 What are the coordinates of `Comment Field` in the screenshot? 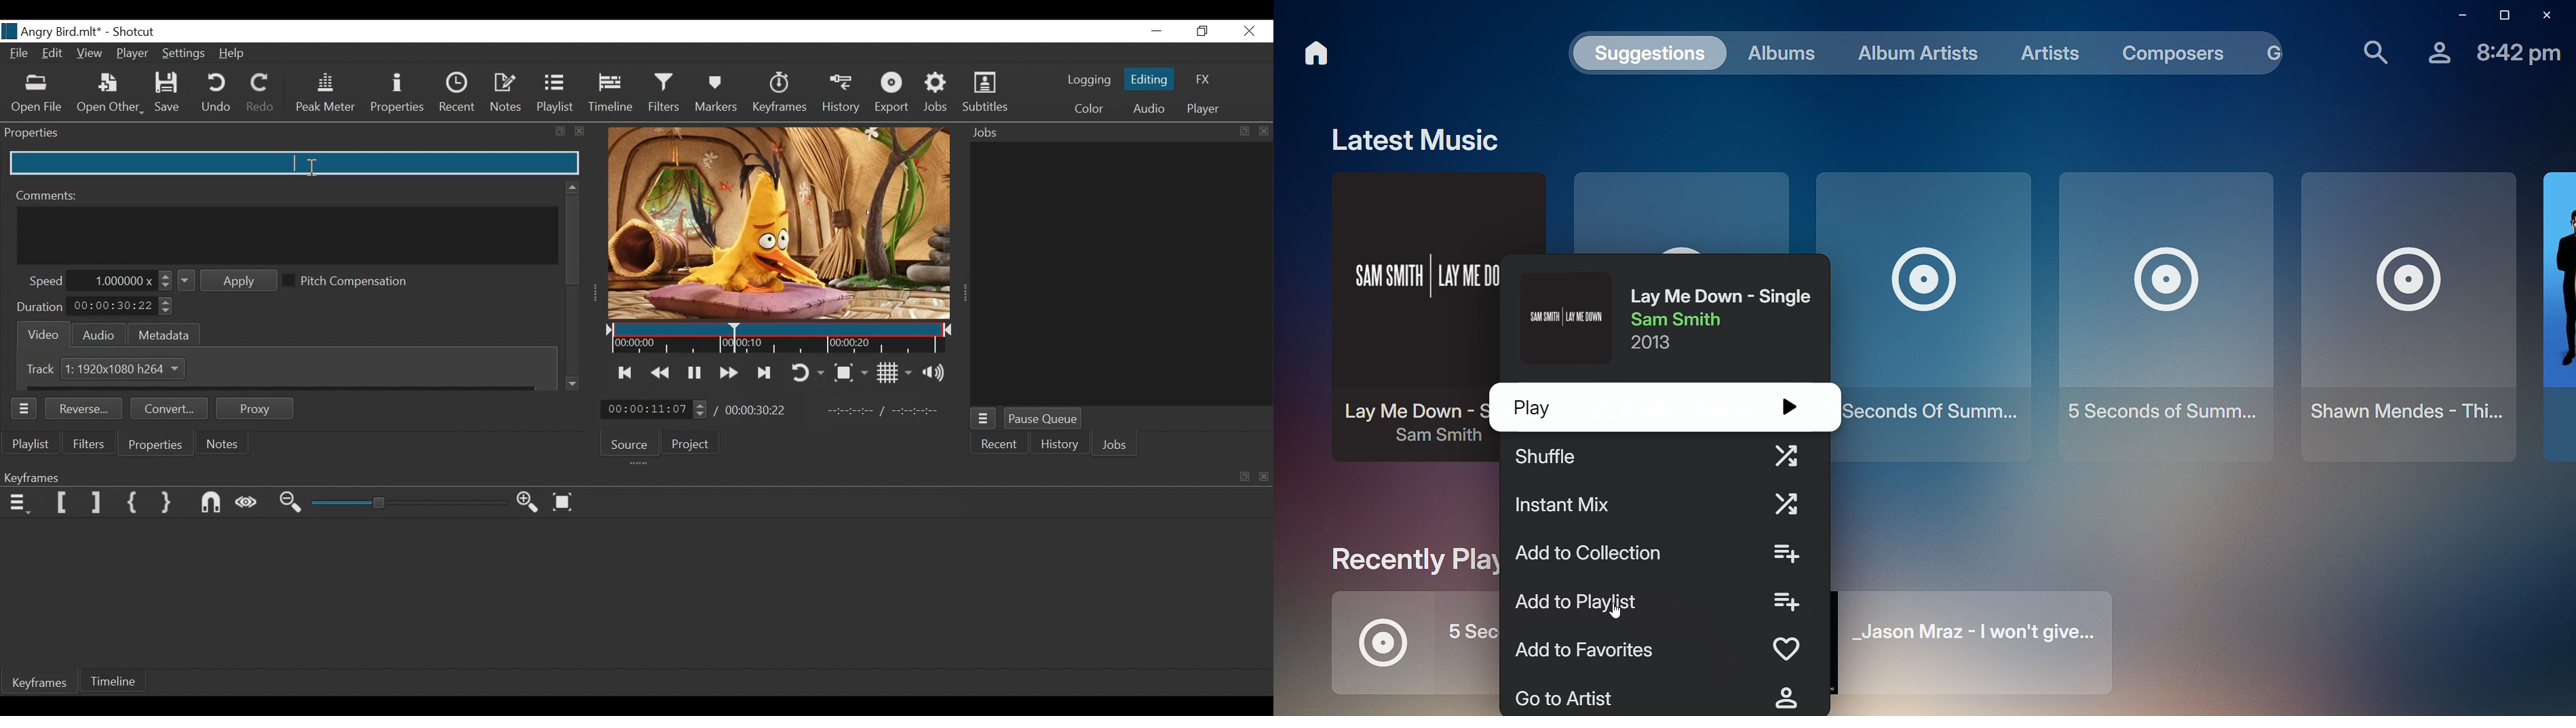 It's located at (289, 235).